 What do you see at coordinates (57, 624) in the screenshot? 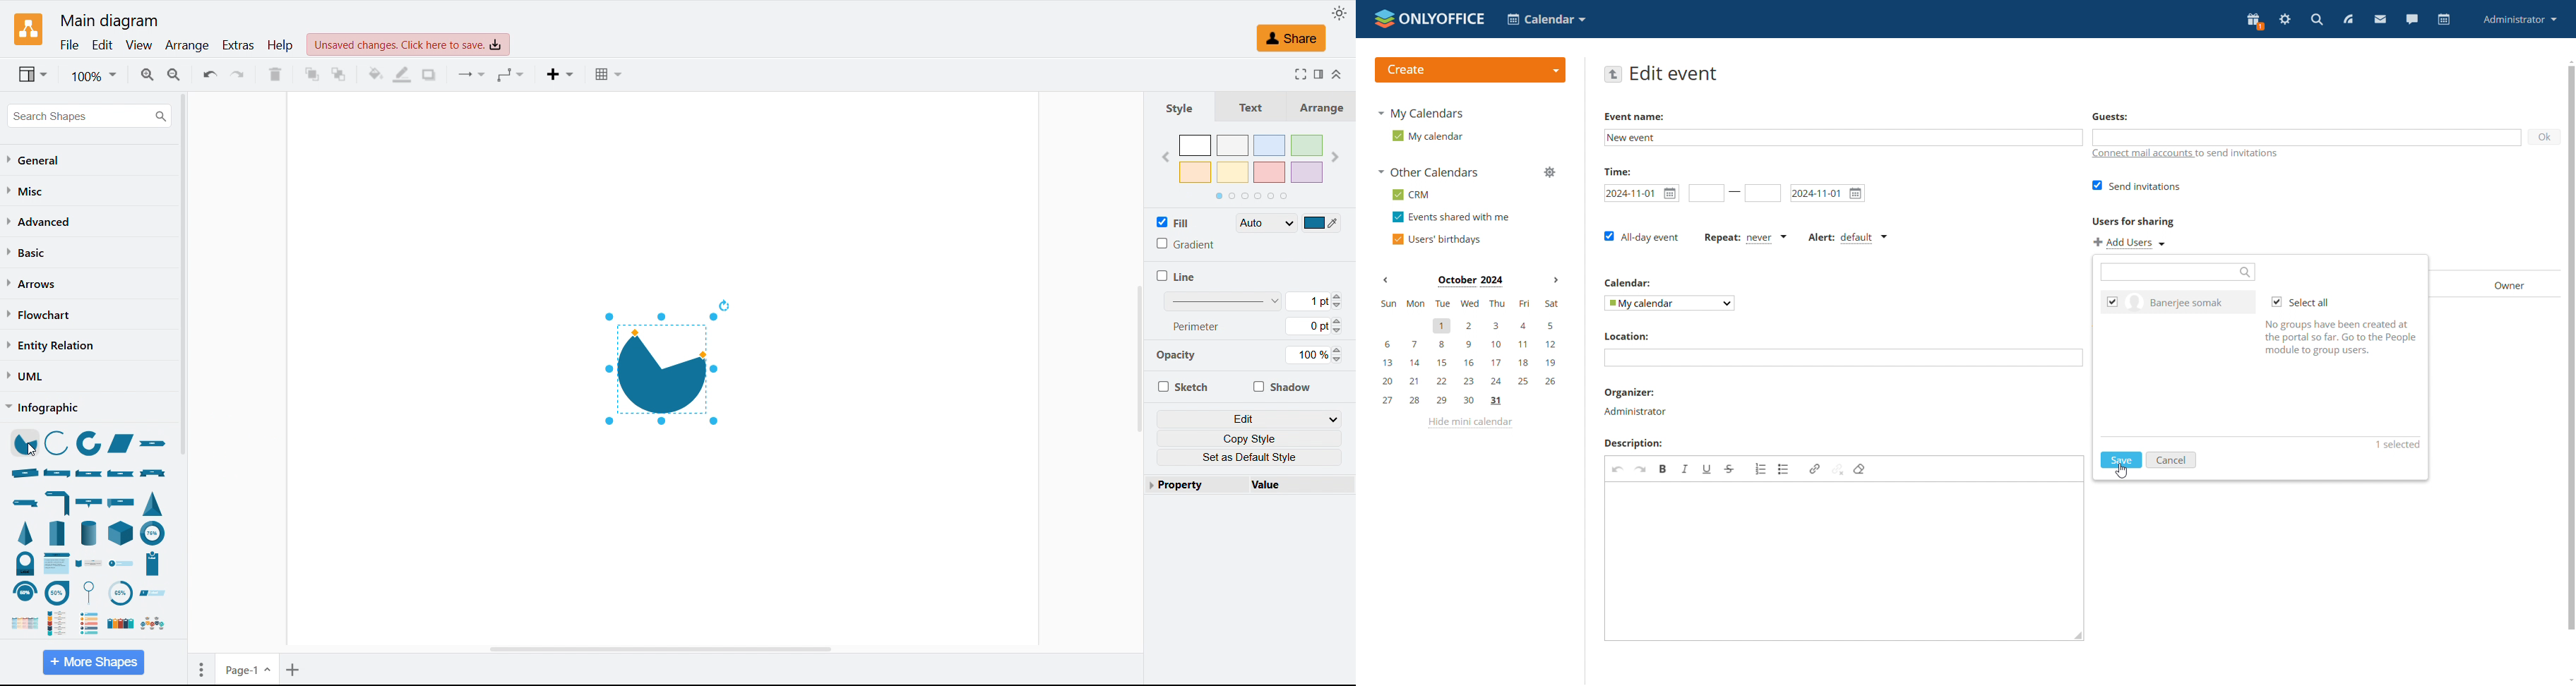
I see `roadmap vertical` at bounding box center [57, 624].